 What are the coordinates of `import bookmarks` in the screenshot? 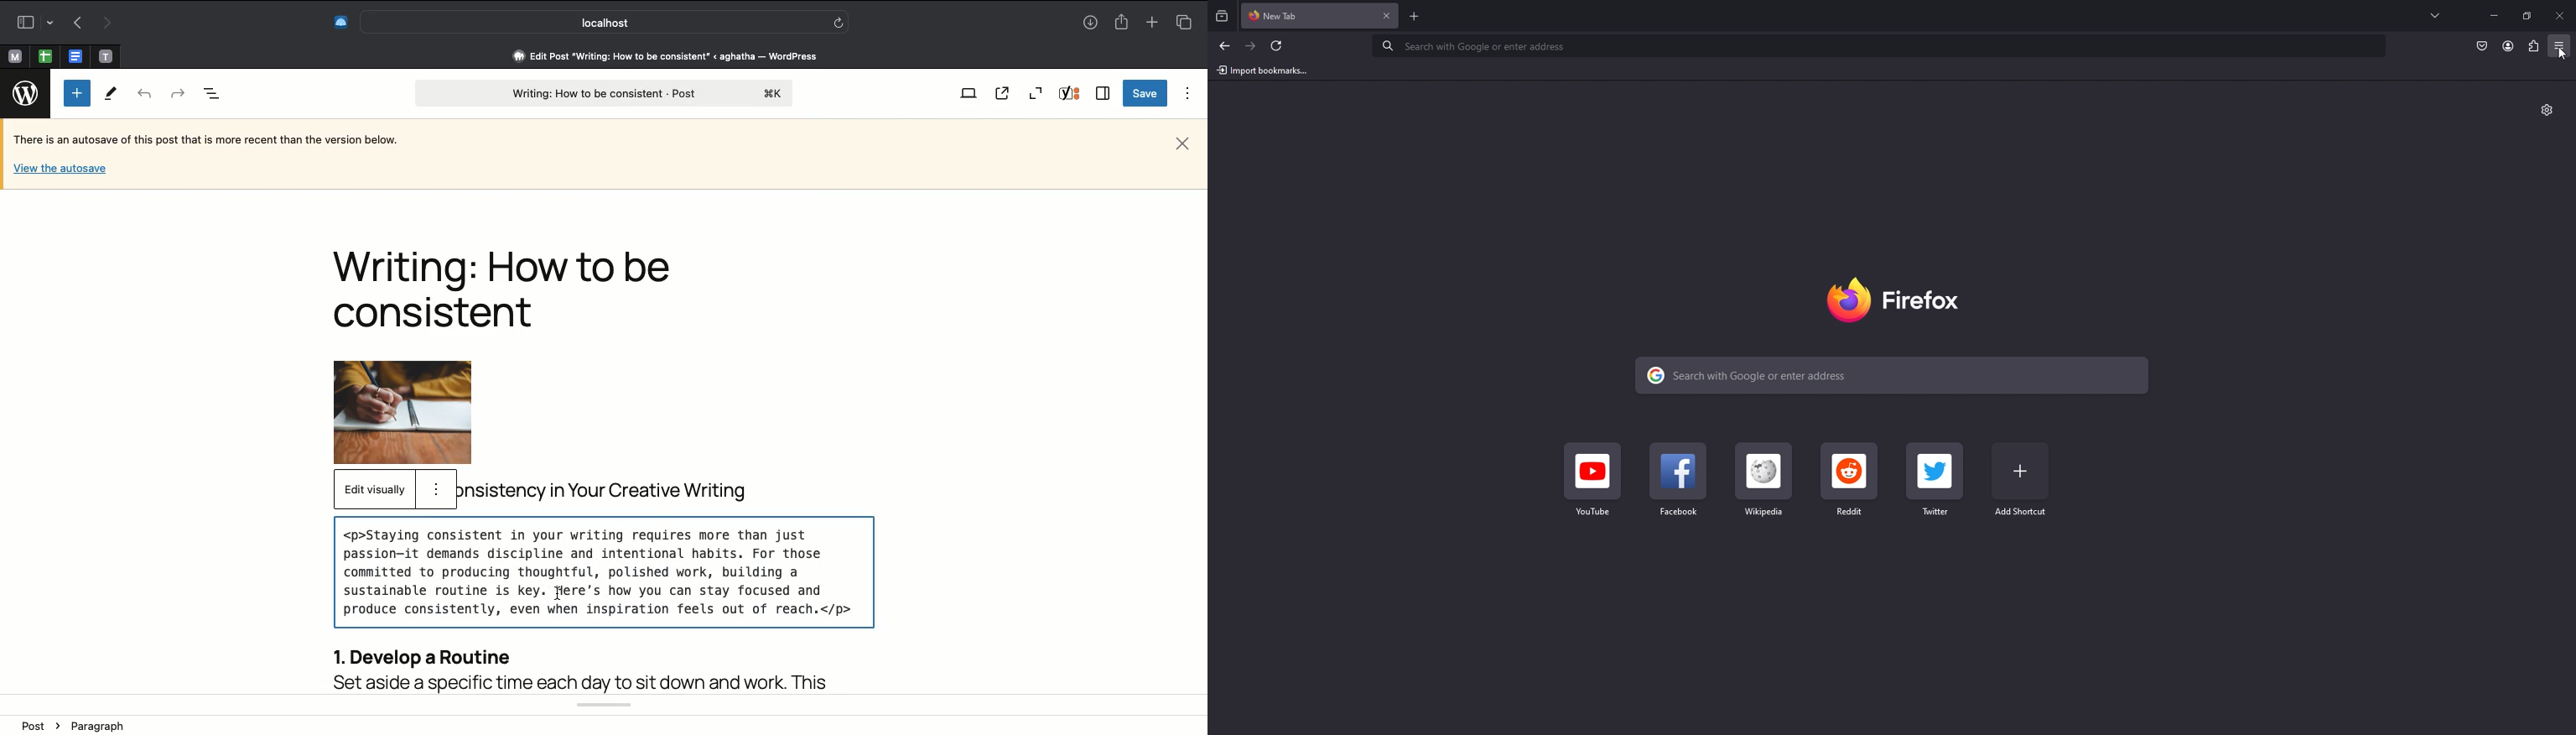 It's located at (1265, 69).